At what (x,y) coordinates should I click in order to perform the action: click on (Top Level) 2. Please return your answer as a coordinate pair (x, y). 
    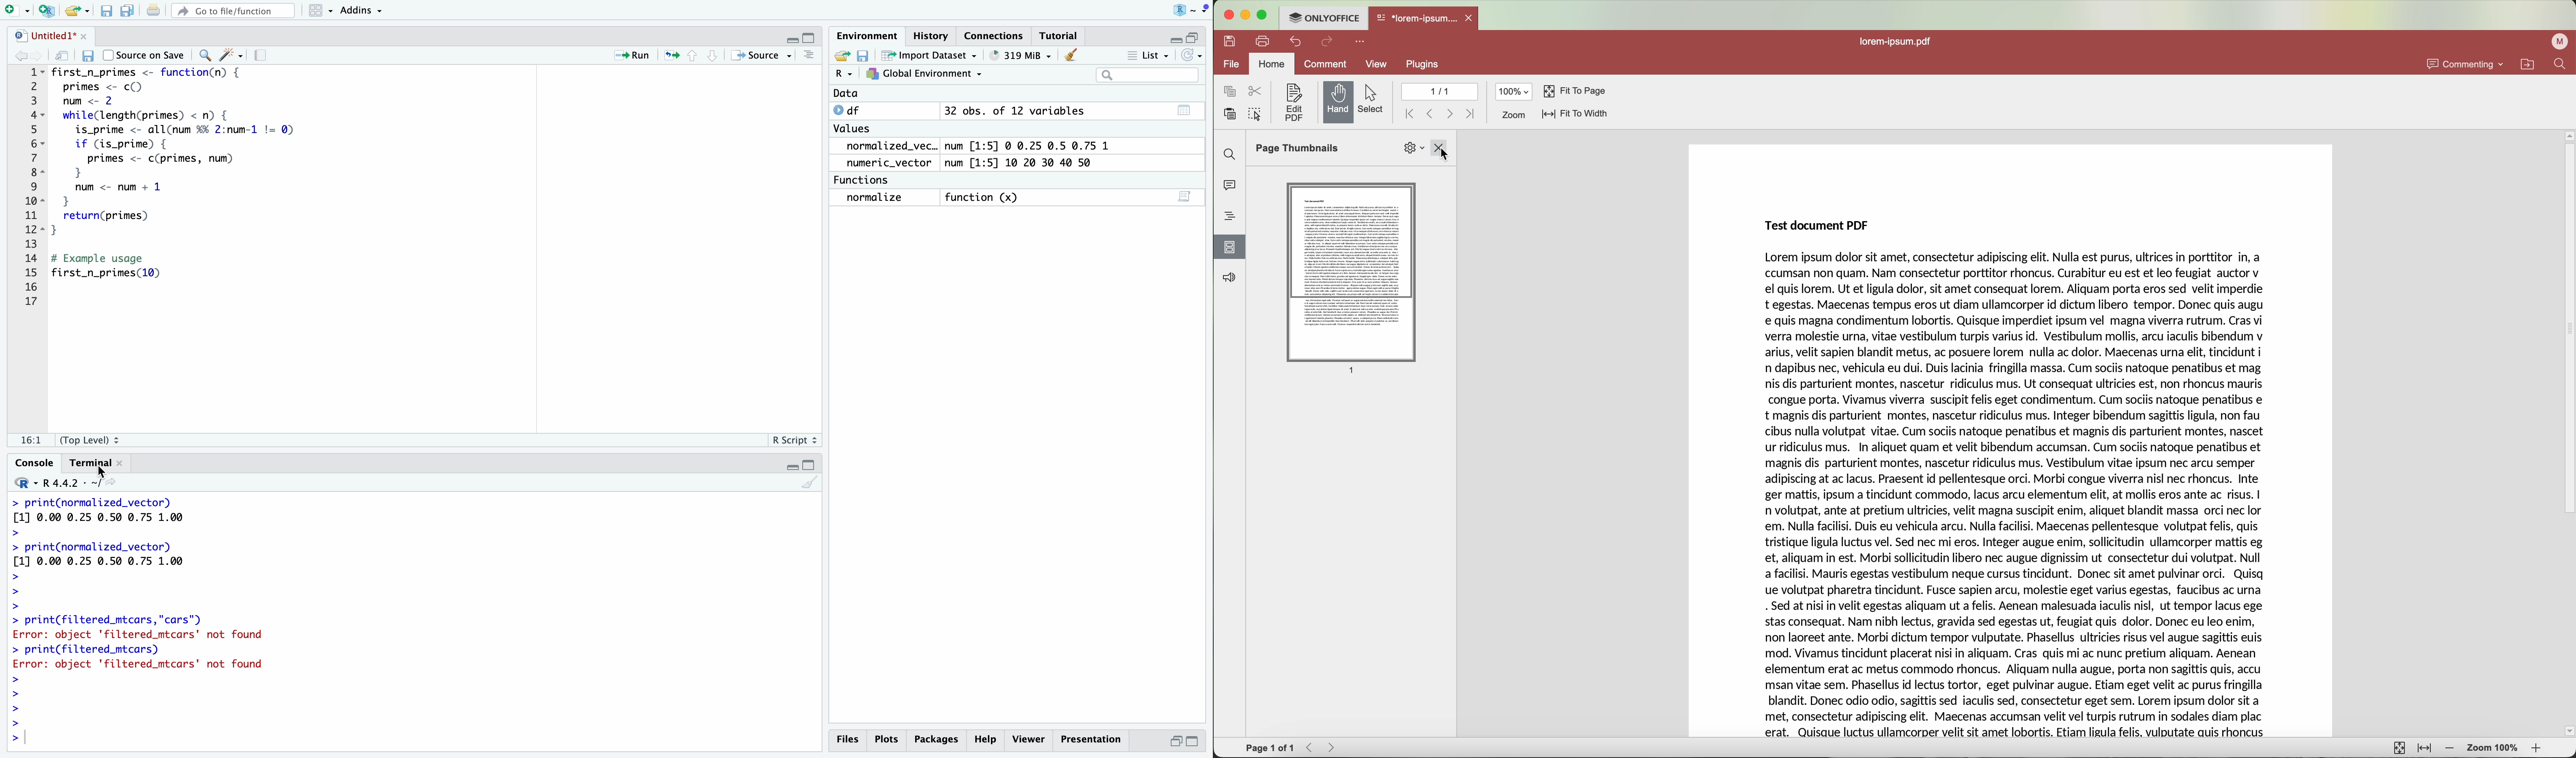
    Looking at the image, I should click on (100, 437).